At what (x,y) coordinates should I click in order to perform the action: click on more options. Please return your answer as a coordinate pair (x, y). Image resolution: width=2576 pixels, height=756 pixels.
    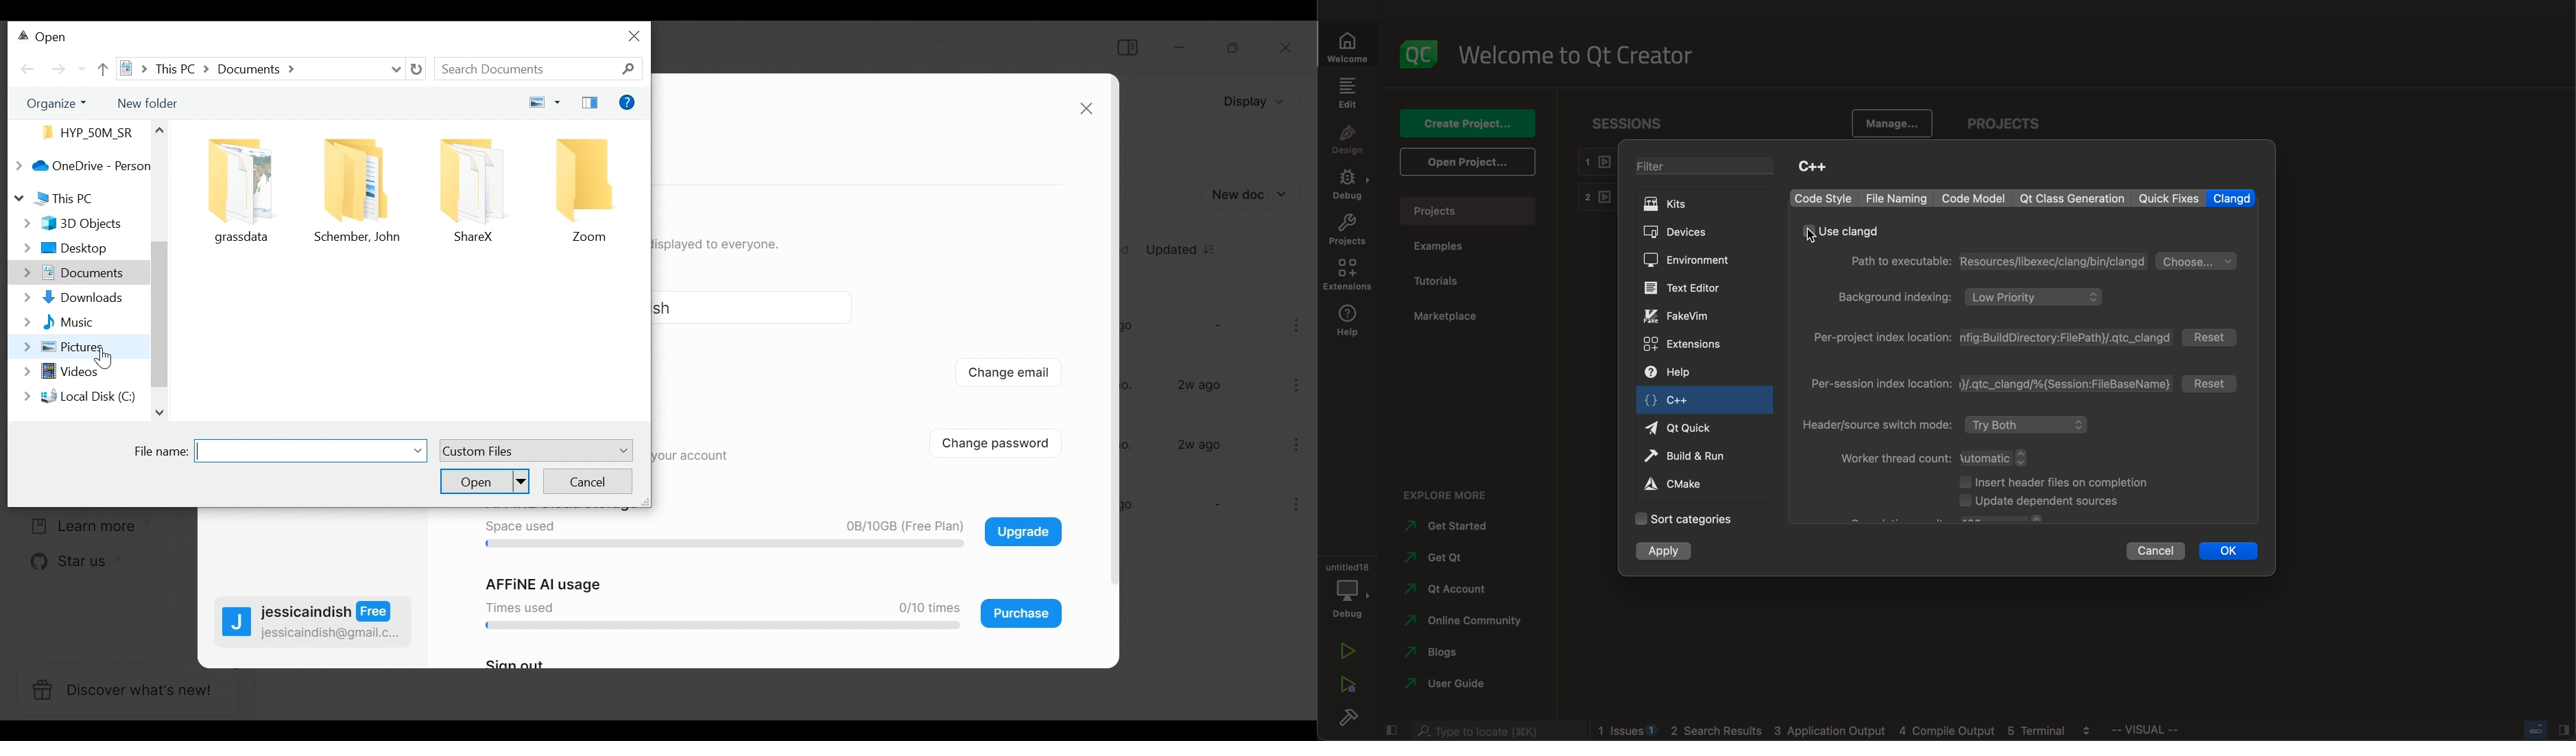
    Looking at the image, I should click on (1298, 384).